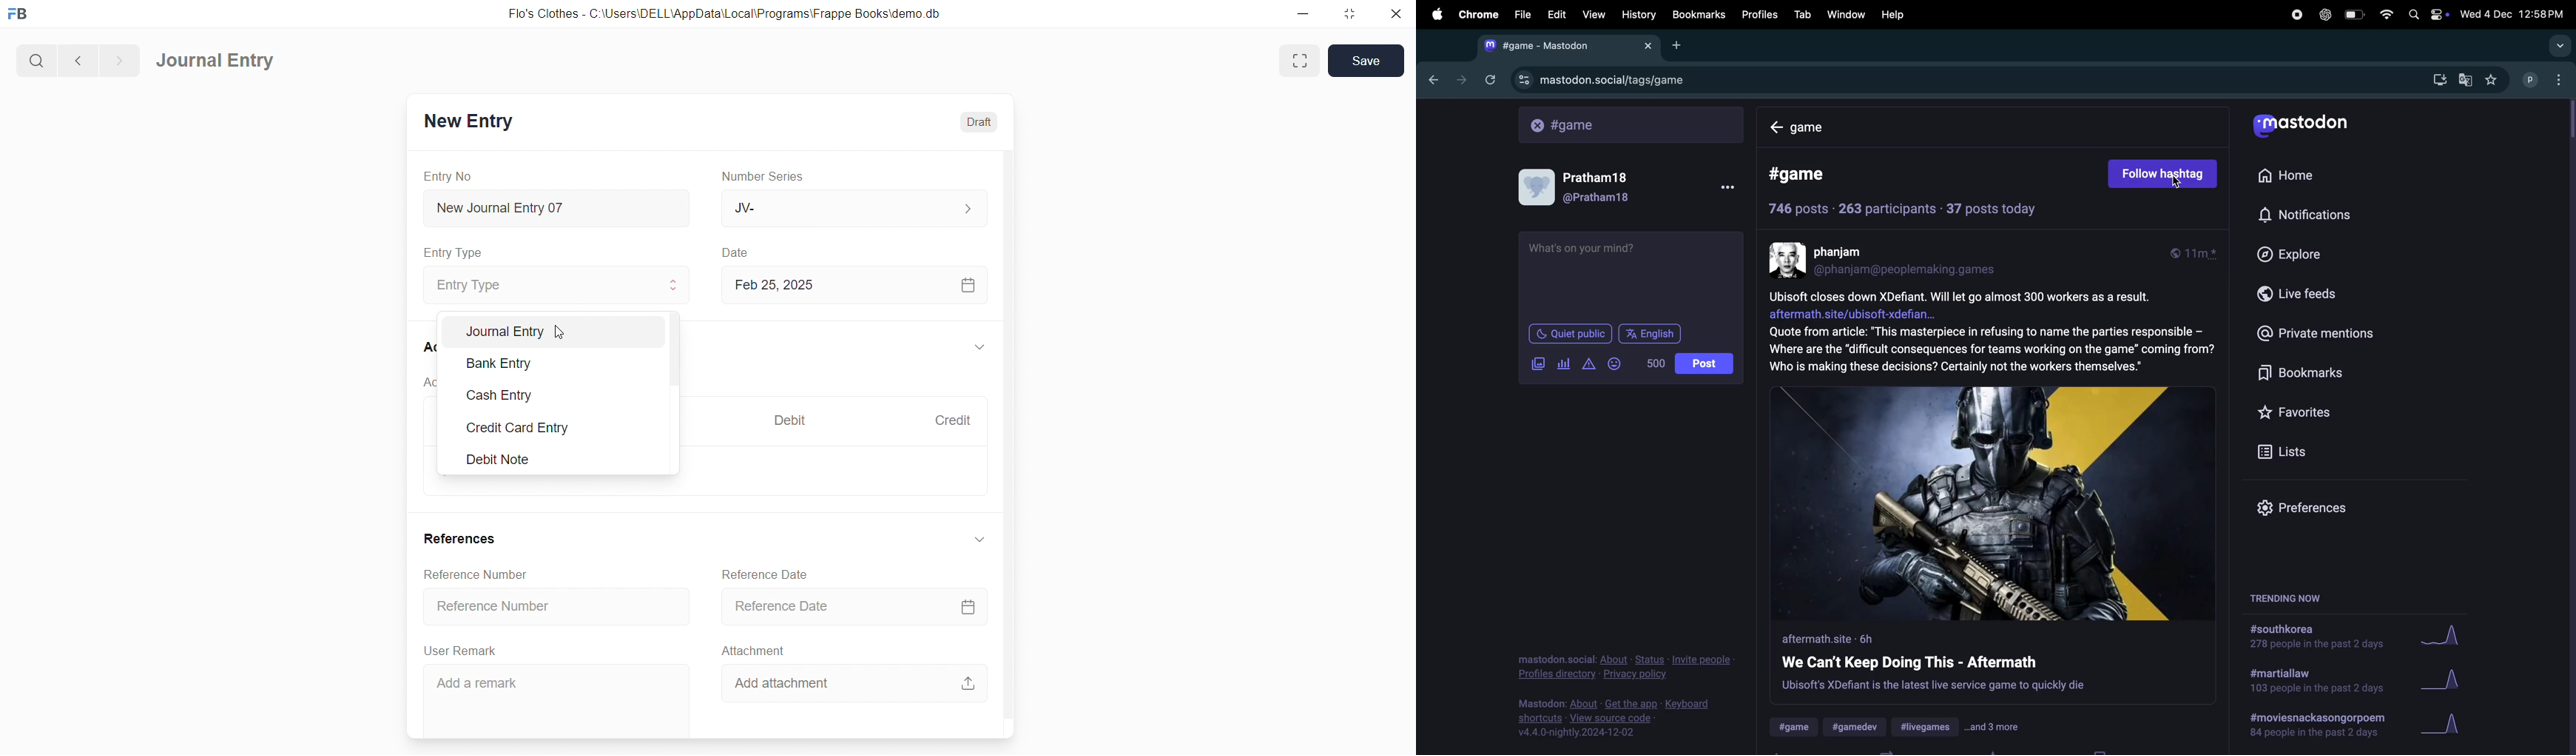 The image size is (2576, 756). Describe the element at coordinates (454, 252) in the screenshot. I see `Entry Type` at that location.